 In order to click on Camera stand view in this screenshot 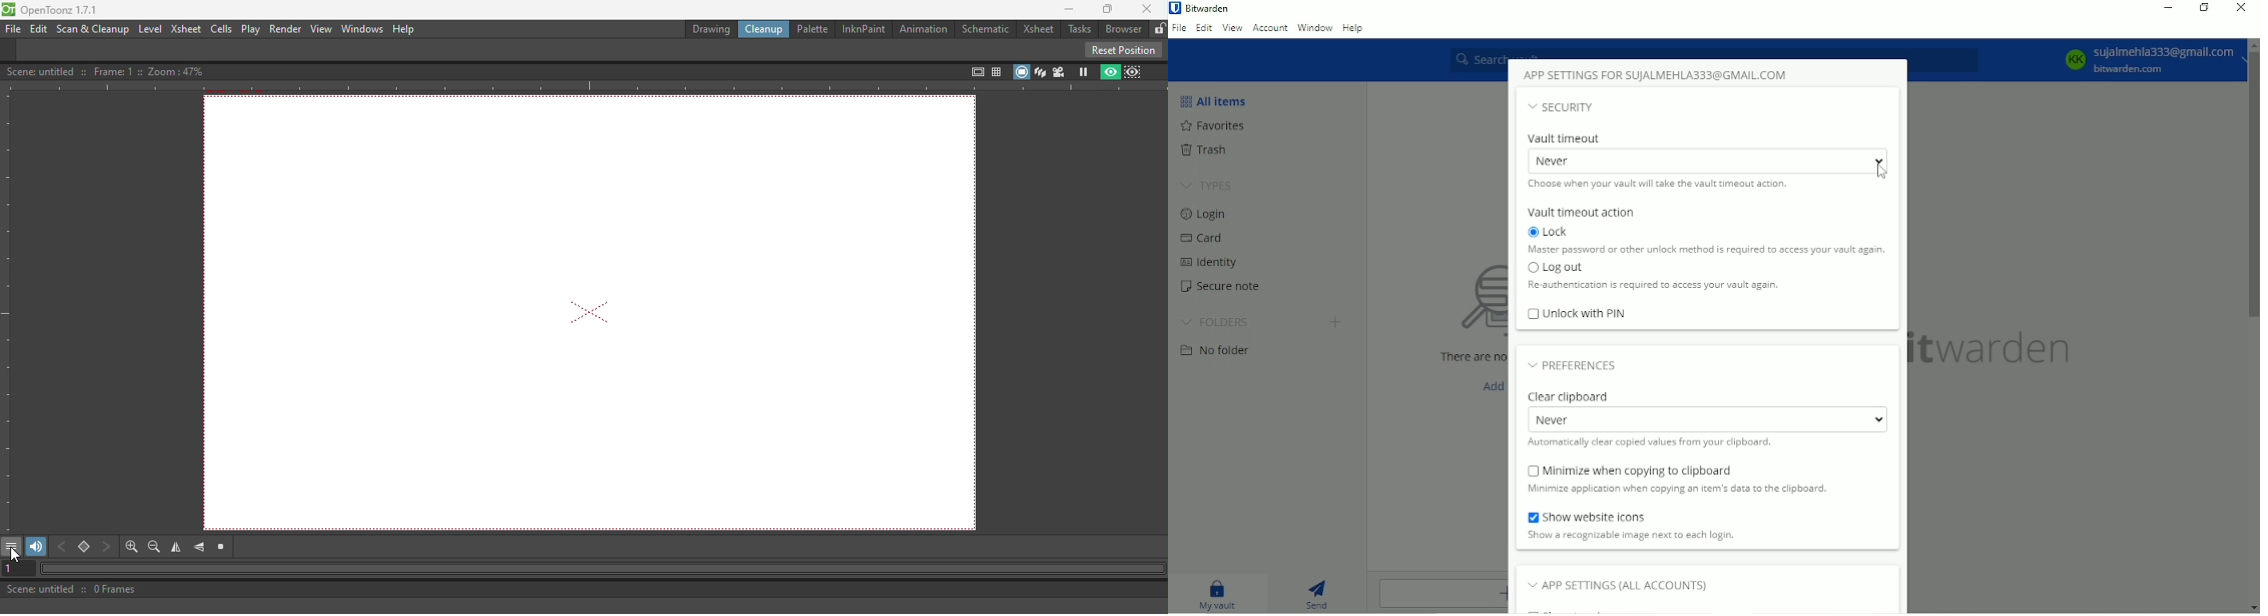, I will do `click(1020, 71)`.